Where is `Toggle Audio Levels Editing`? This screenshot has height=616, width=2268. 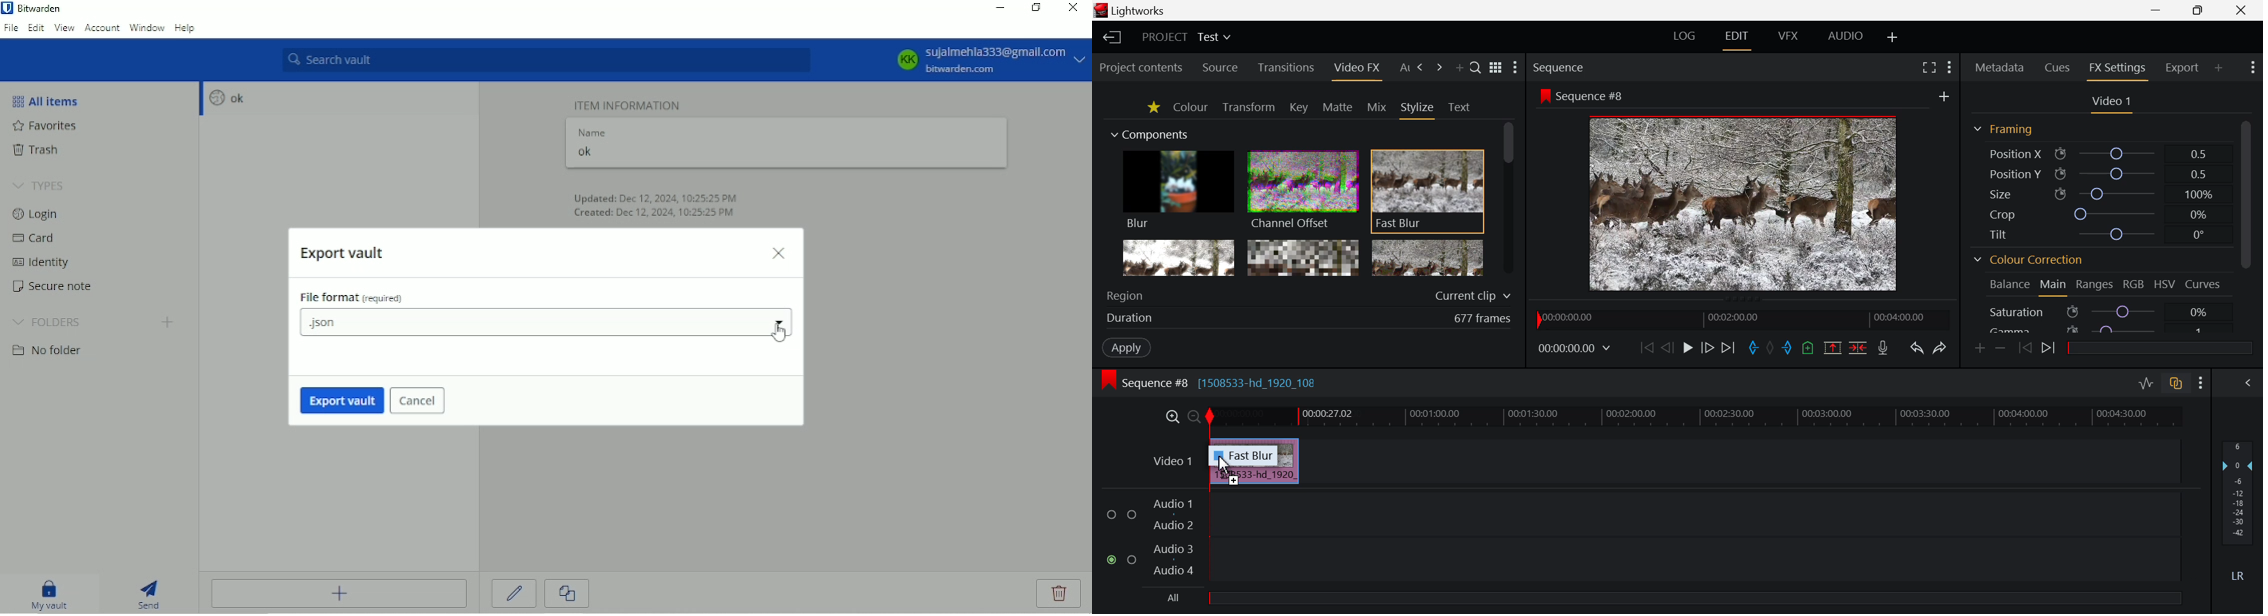
Toggle Audio Levels Editing is located at coordinates (2147, 383).